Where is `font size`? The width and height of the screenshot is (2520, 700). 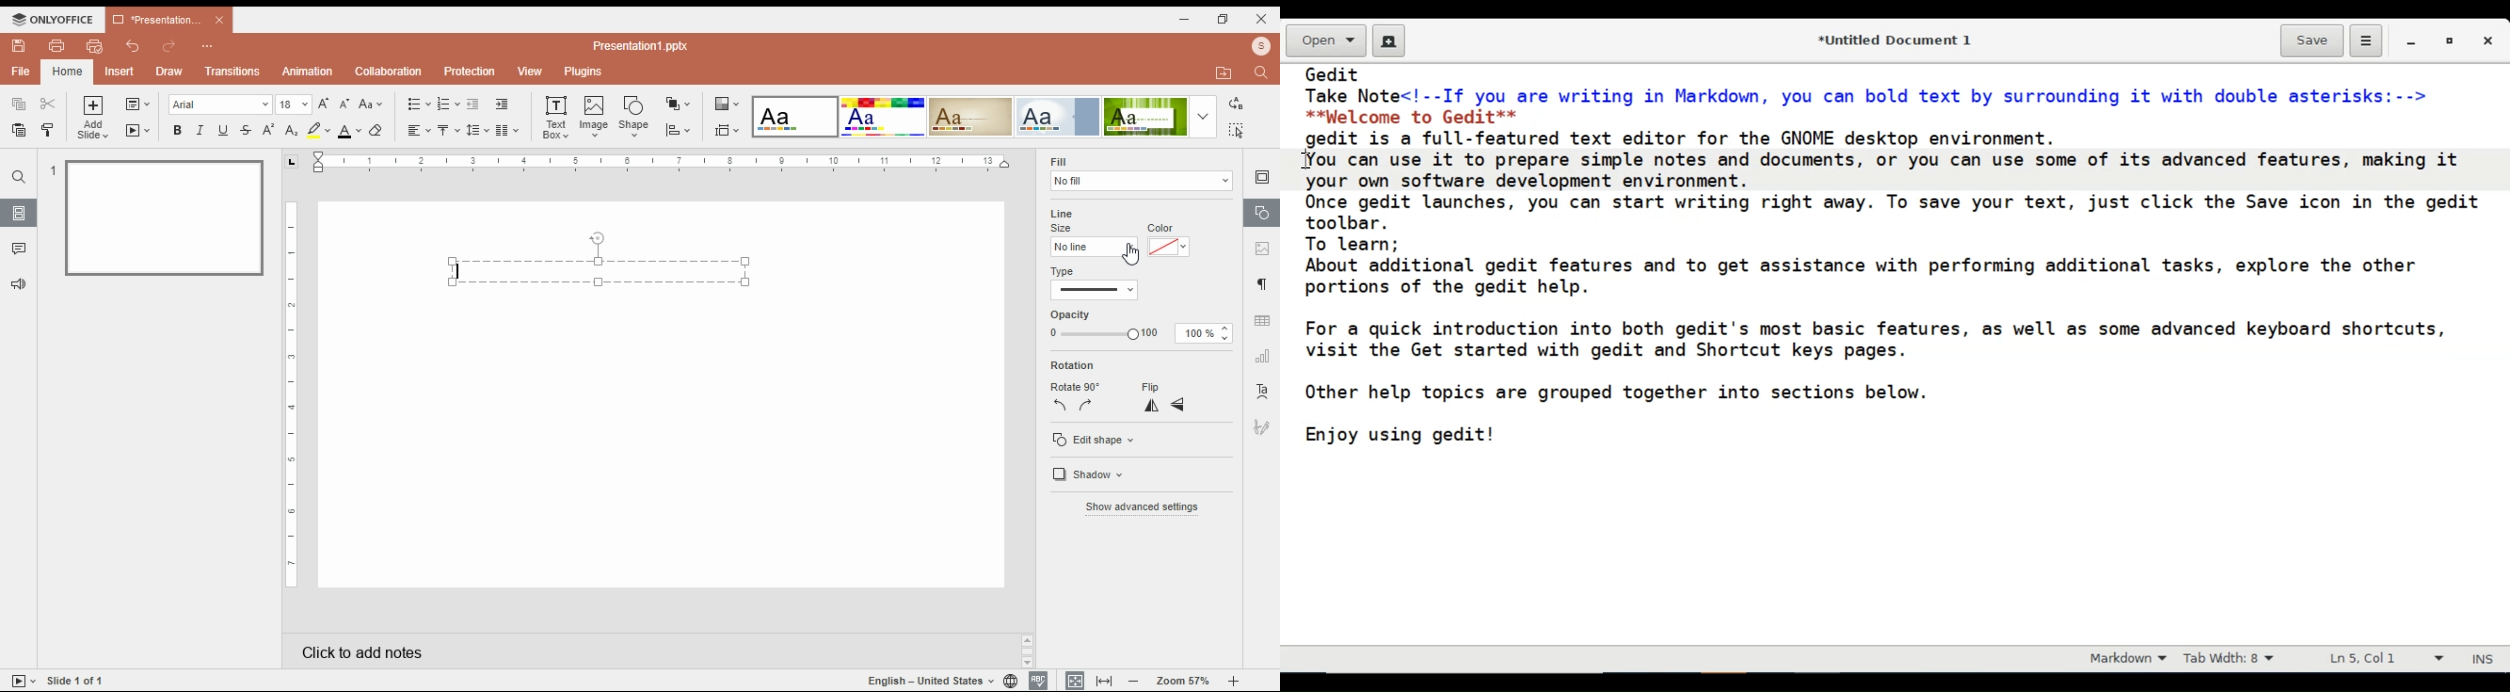 font size is located at coordinates (293, 104).